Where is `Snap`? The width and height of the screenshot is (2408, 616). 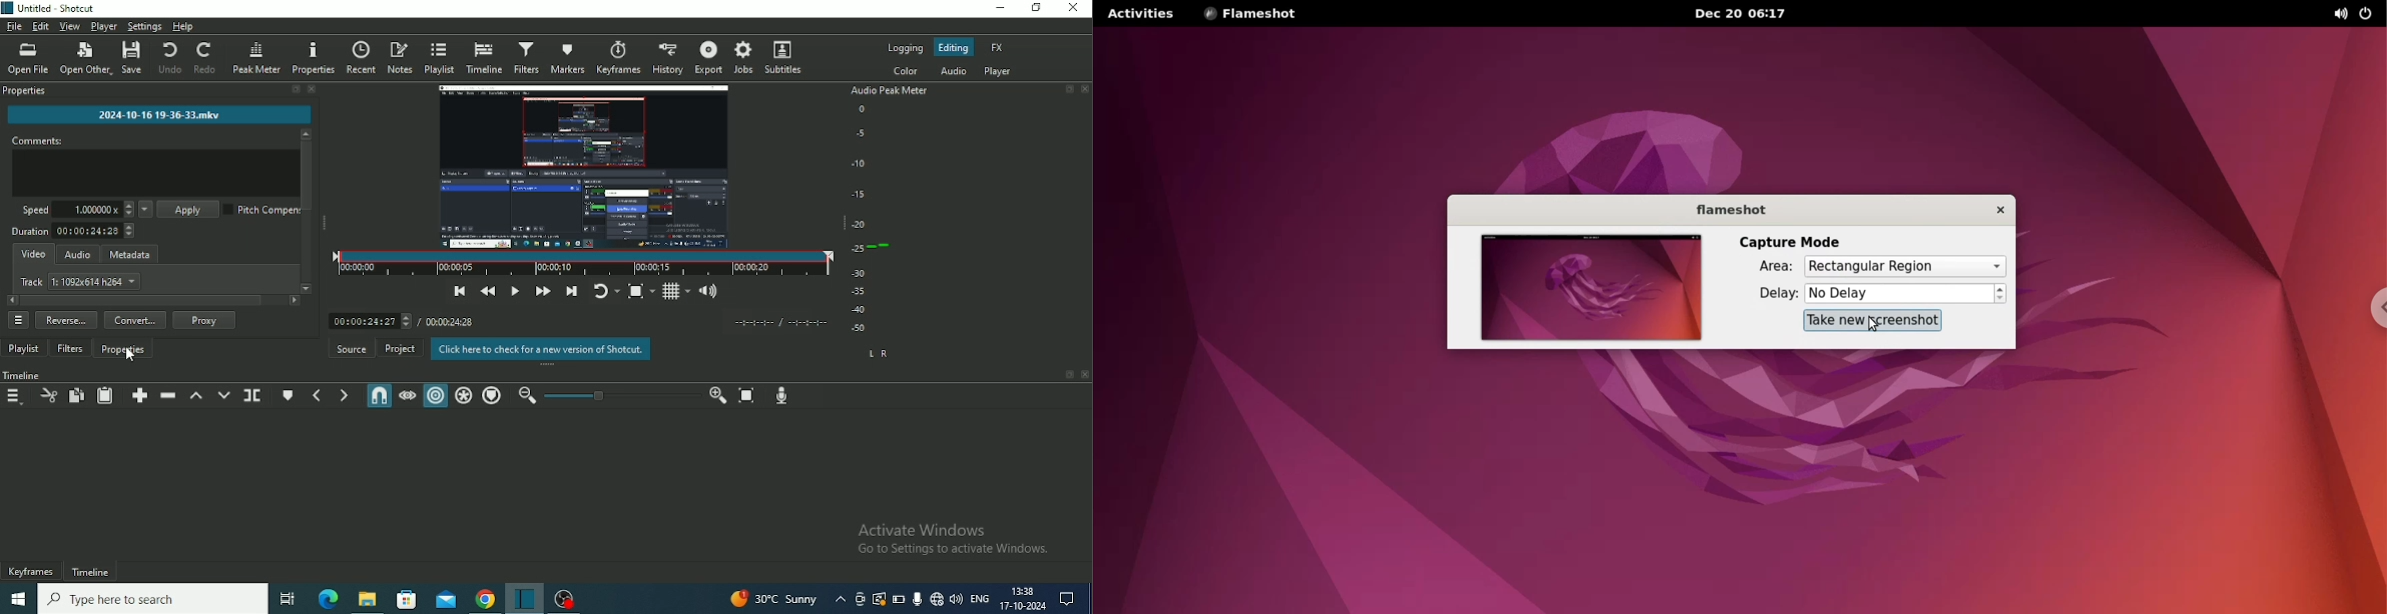 Snap is located at coordinates (378, 395).